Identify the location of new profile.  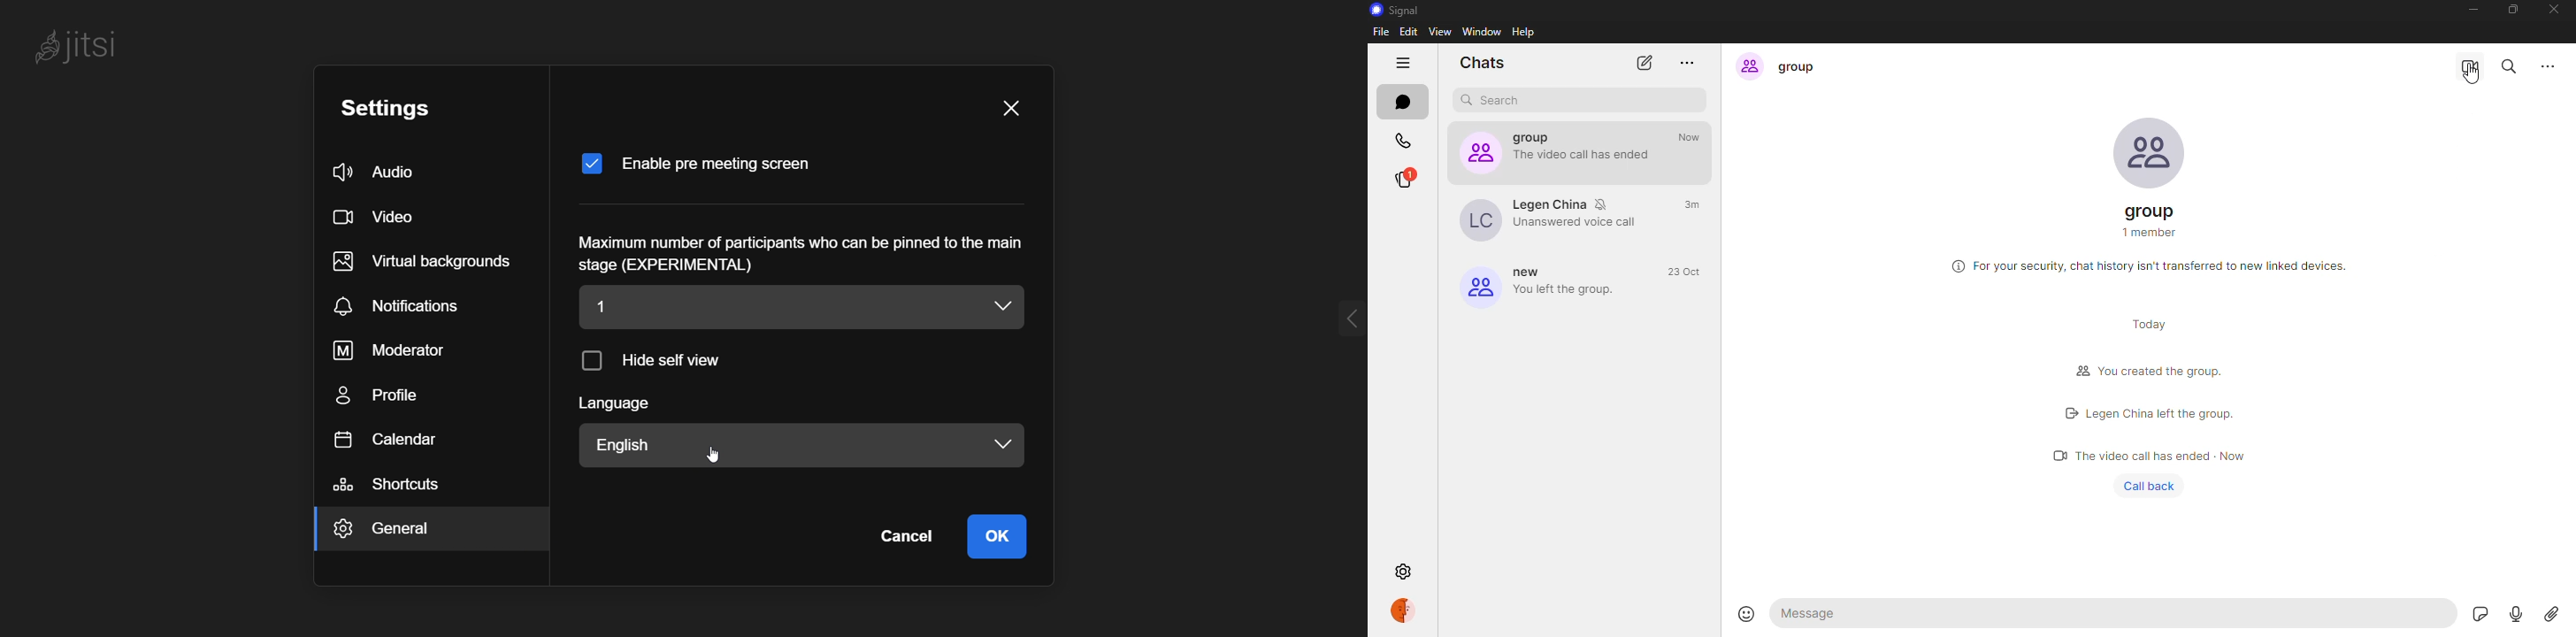
(1476, 285).